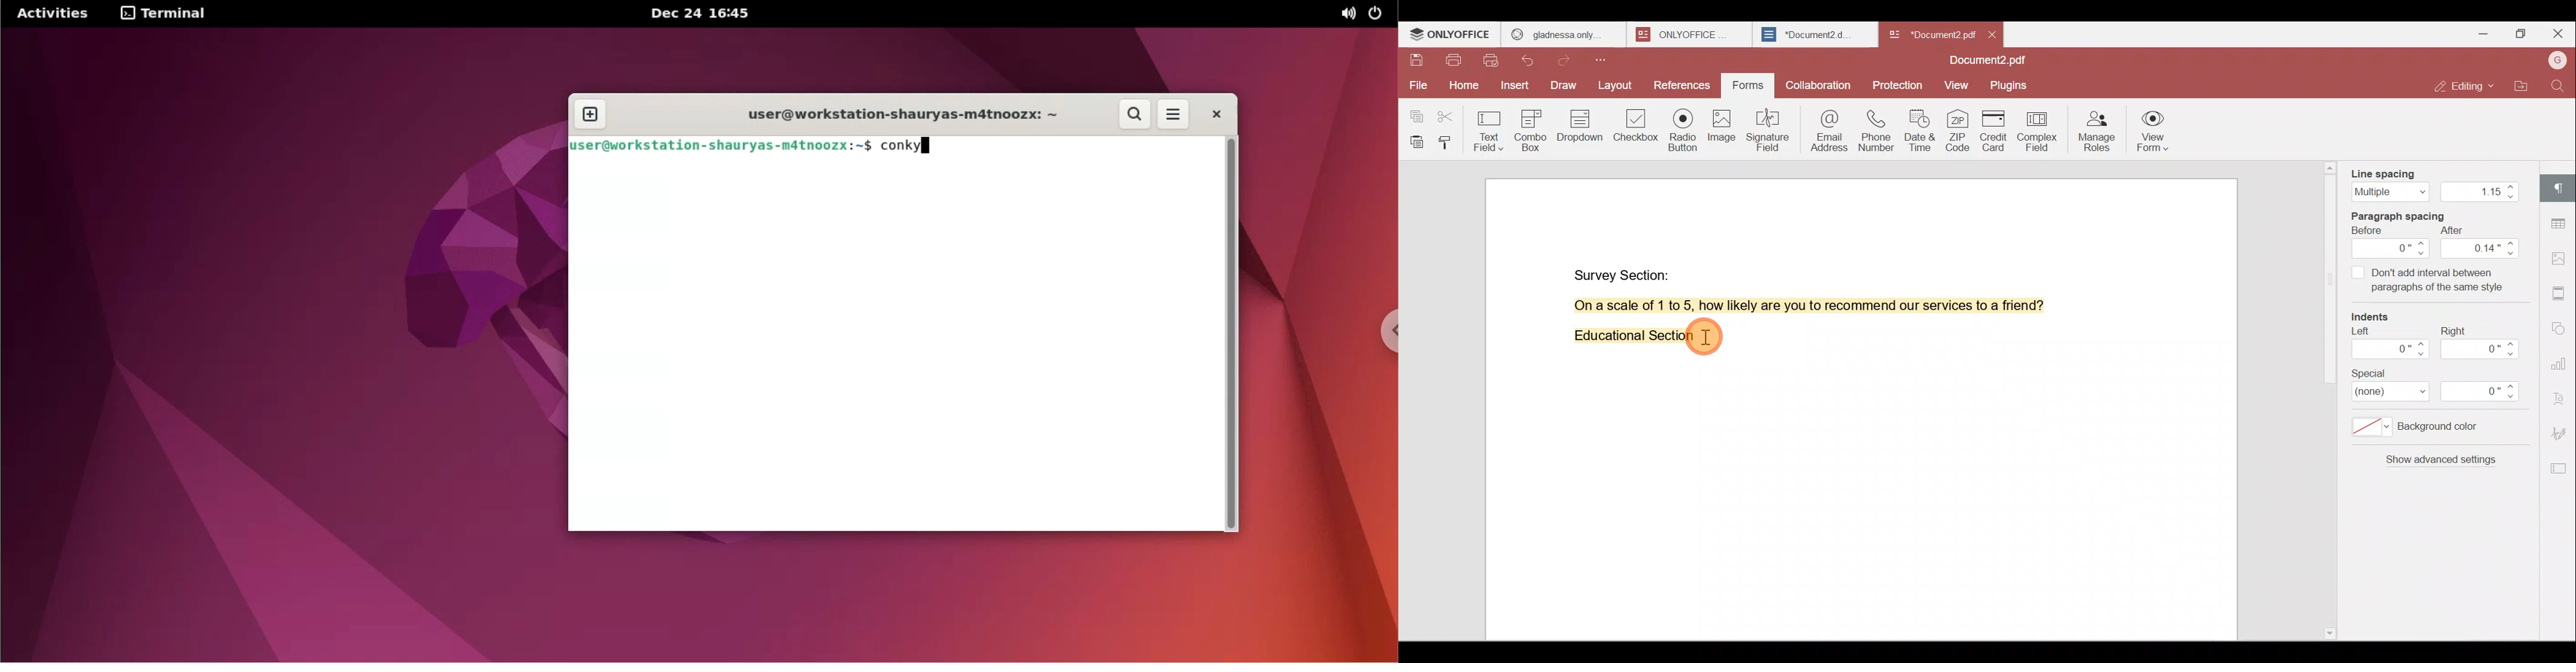 The width and height of the screenshot is (2576, 672). I want to click on Minimize, so click(2480, 33).